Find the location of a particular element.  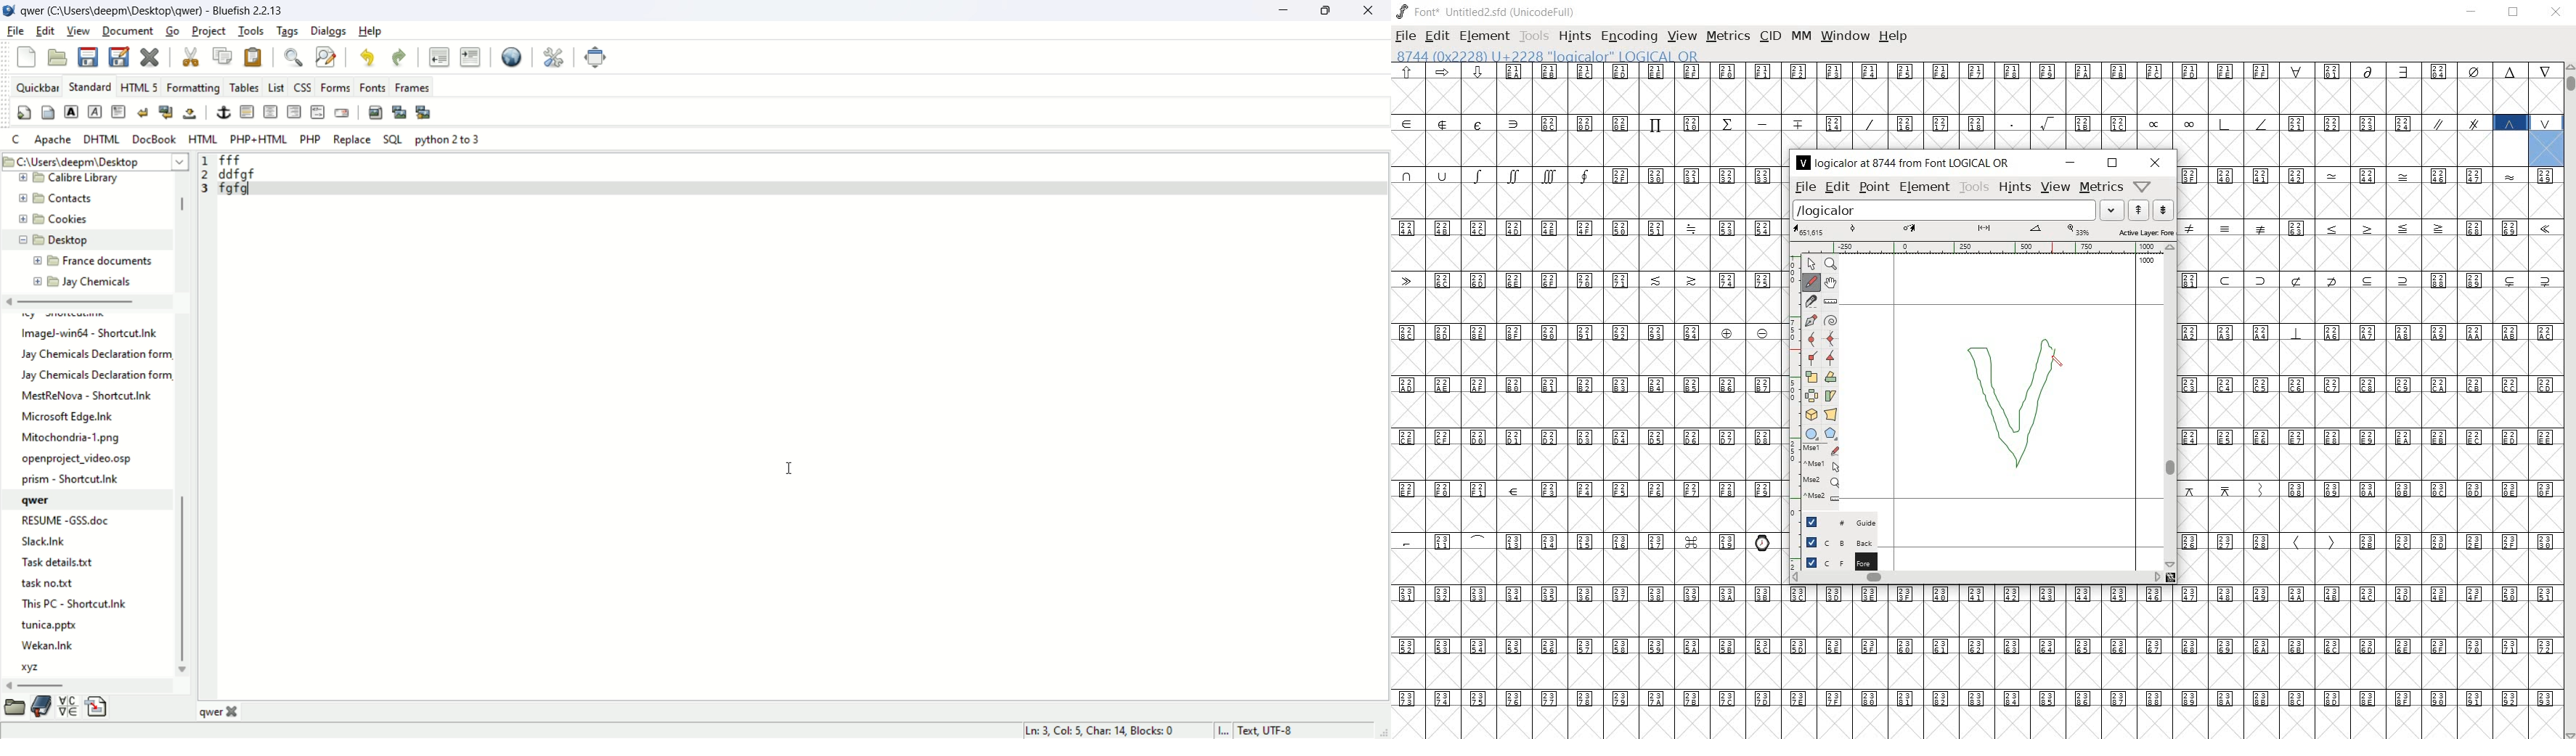

close is located at coordinates (2556, 12).